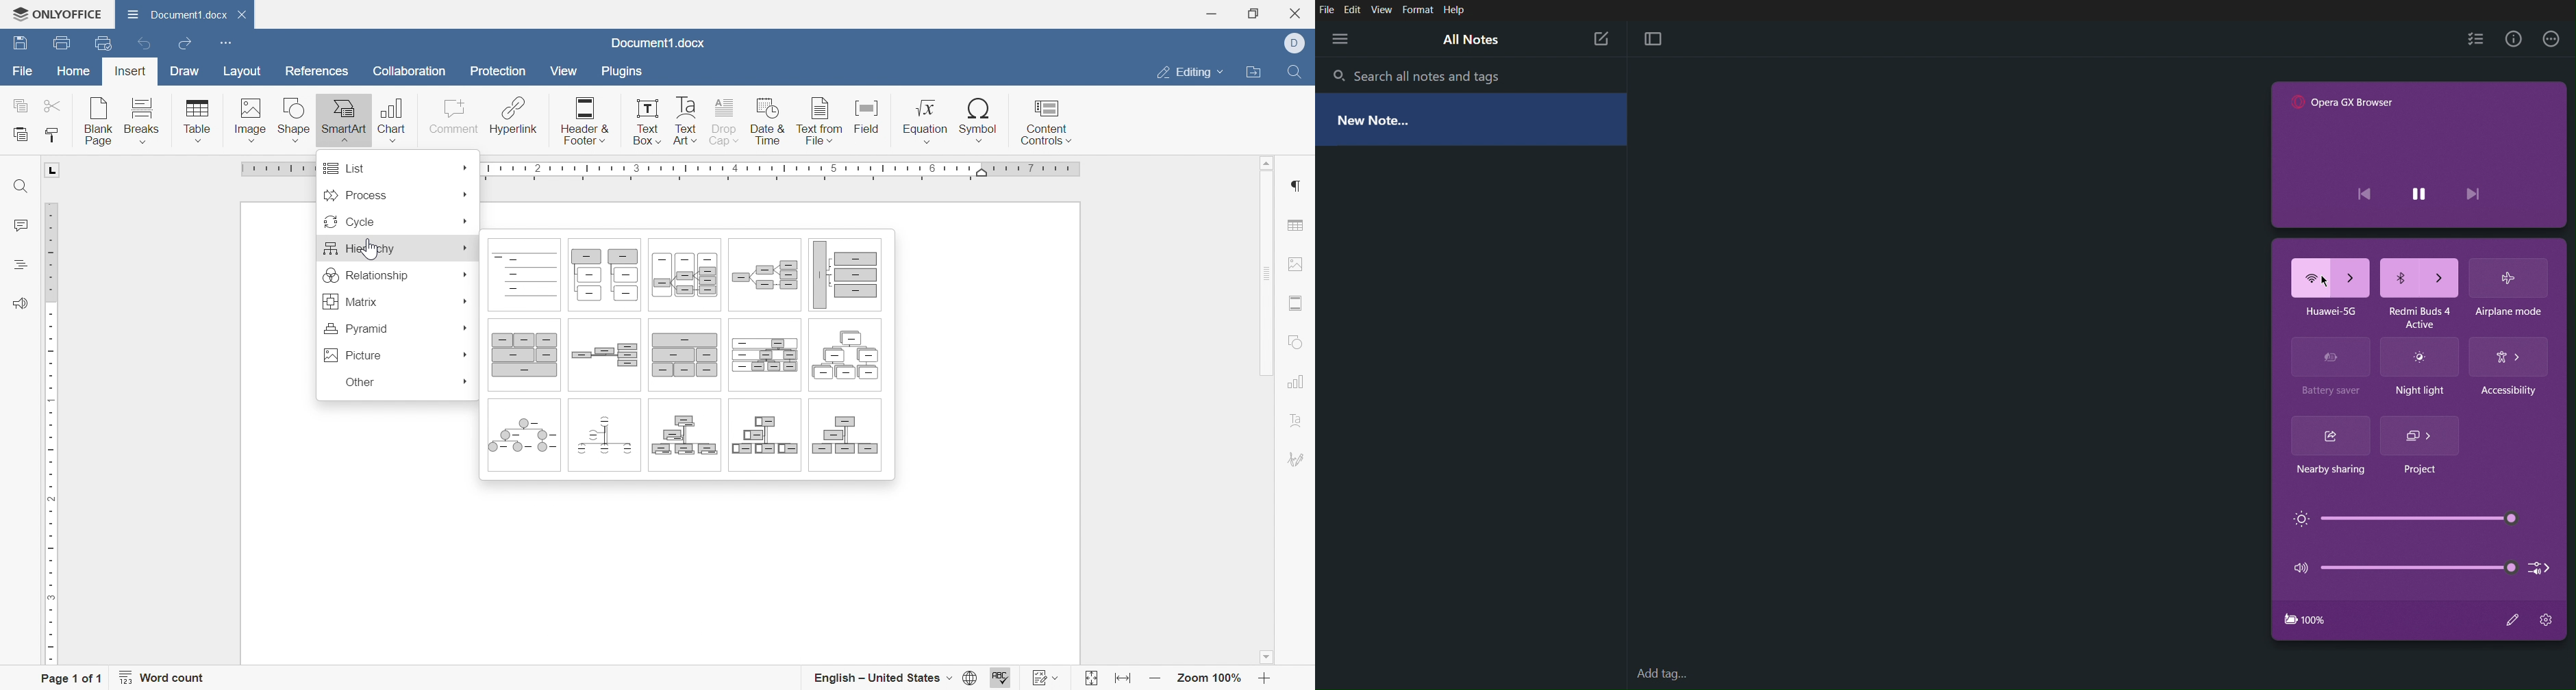 The height and width of the screenshot is (700, 2576). I want to click on Open file location, so click(1251, 73).